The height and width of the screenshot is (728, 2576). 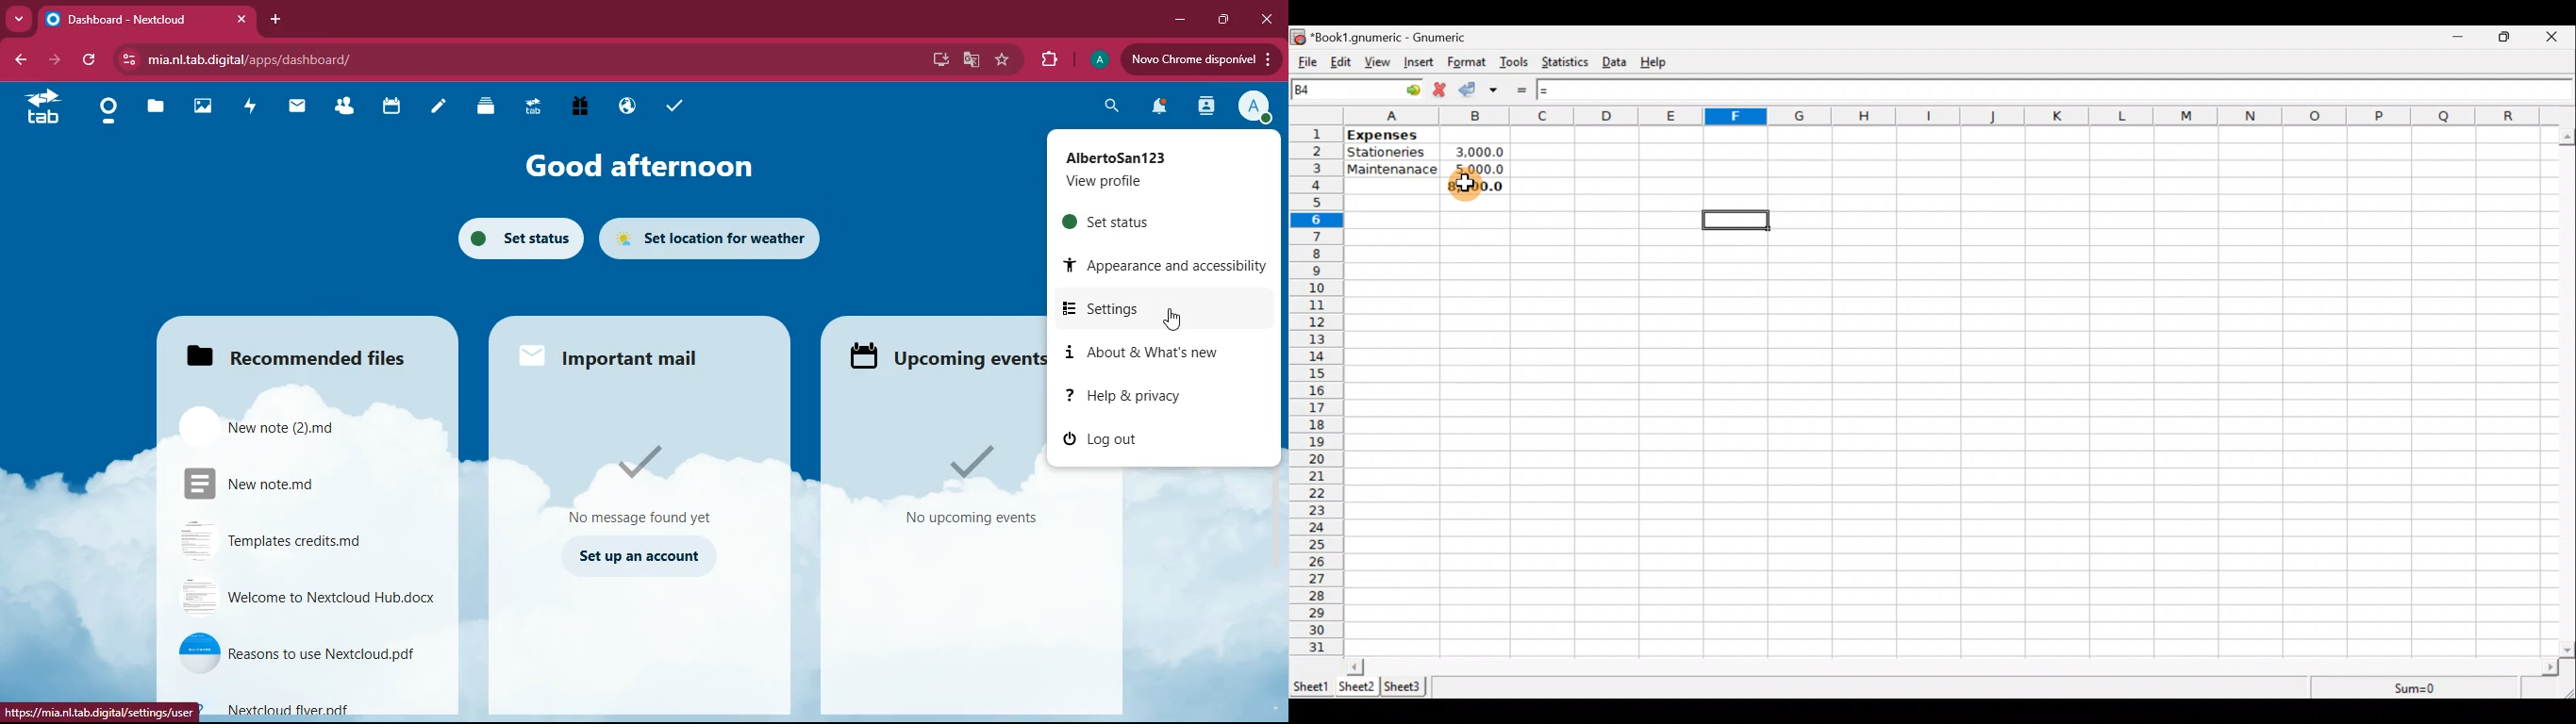 I want to click on Sum=0, so click(x=2417, y=689).